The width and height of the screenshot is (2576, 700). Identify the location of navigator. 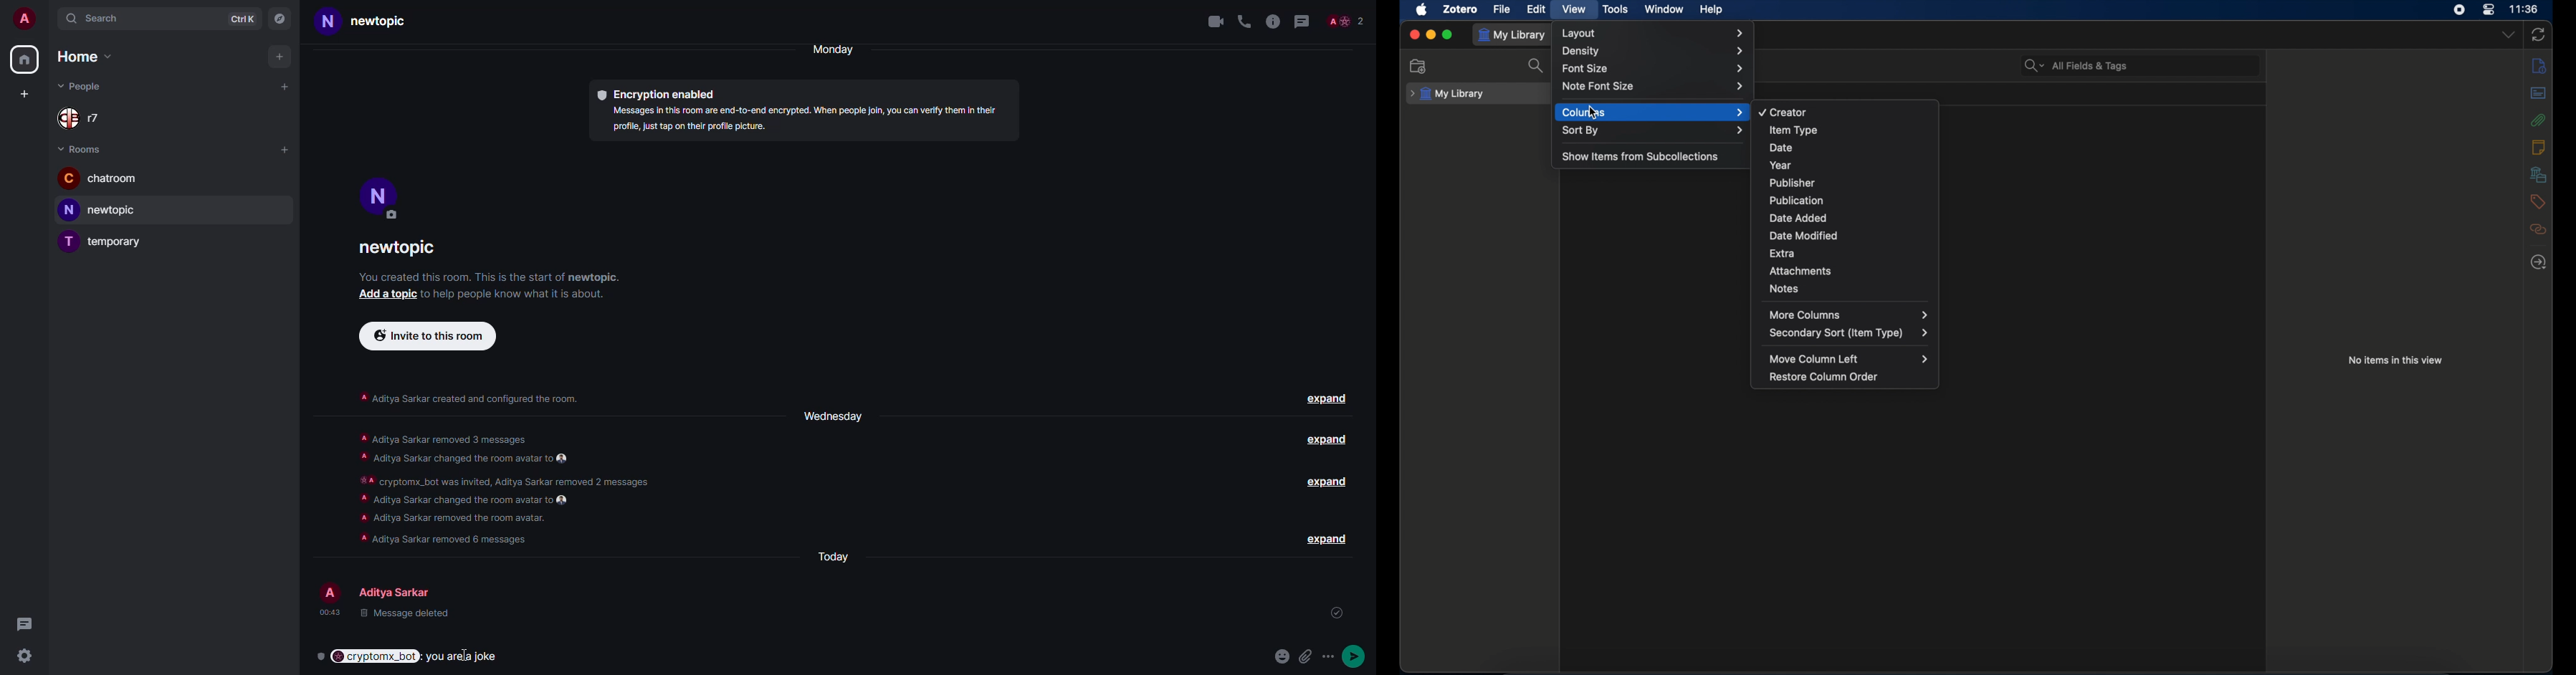
(281, 19).